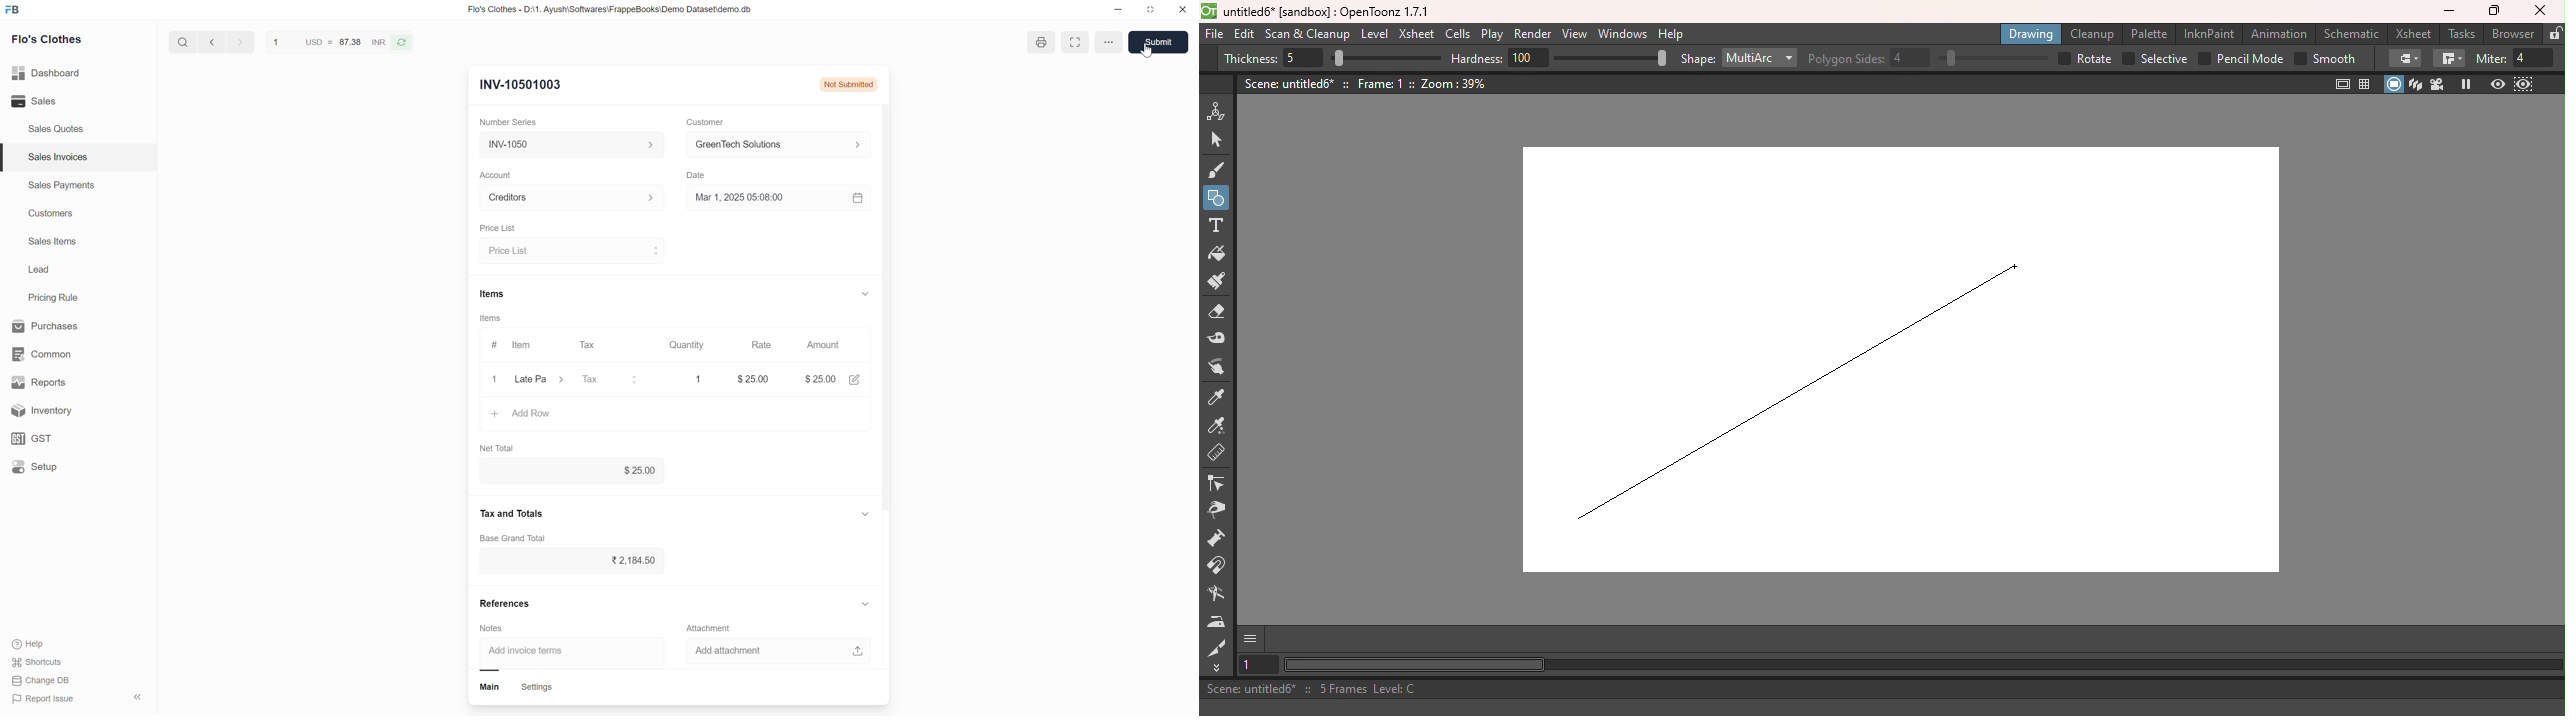 The width and height of the screenshot is (2576, 728). What do you see at coordinates (700, 379) in the screenshot?
I see `Quantity` at bounding box center [700, 379].